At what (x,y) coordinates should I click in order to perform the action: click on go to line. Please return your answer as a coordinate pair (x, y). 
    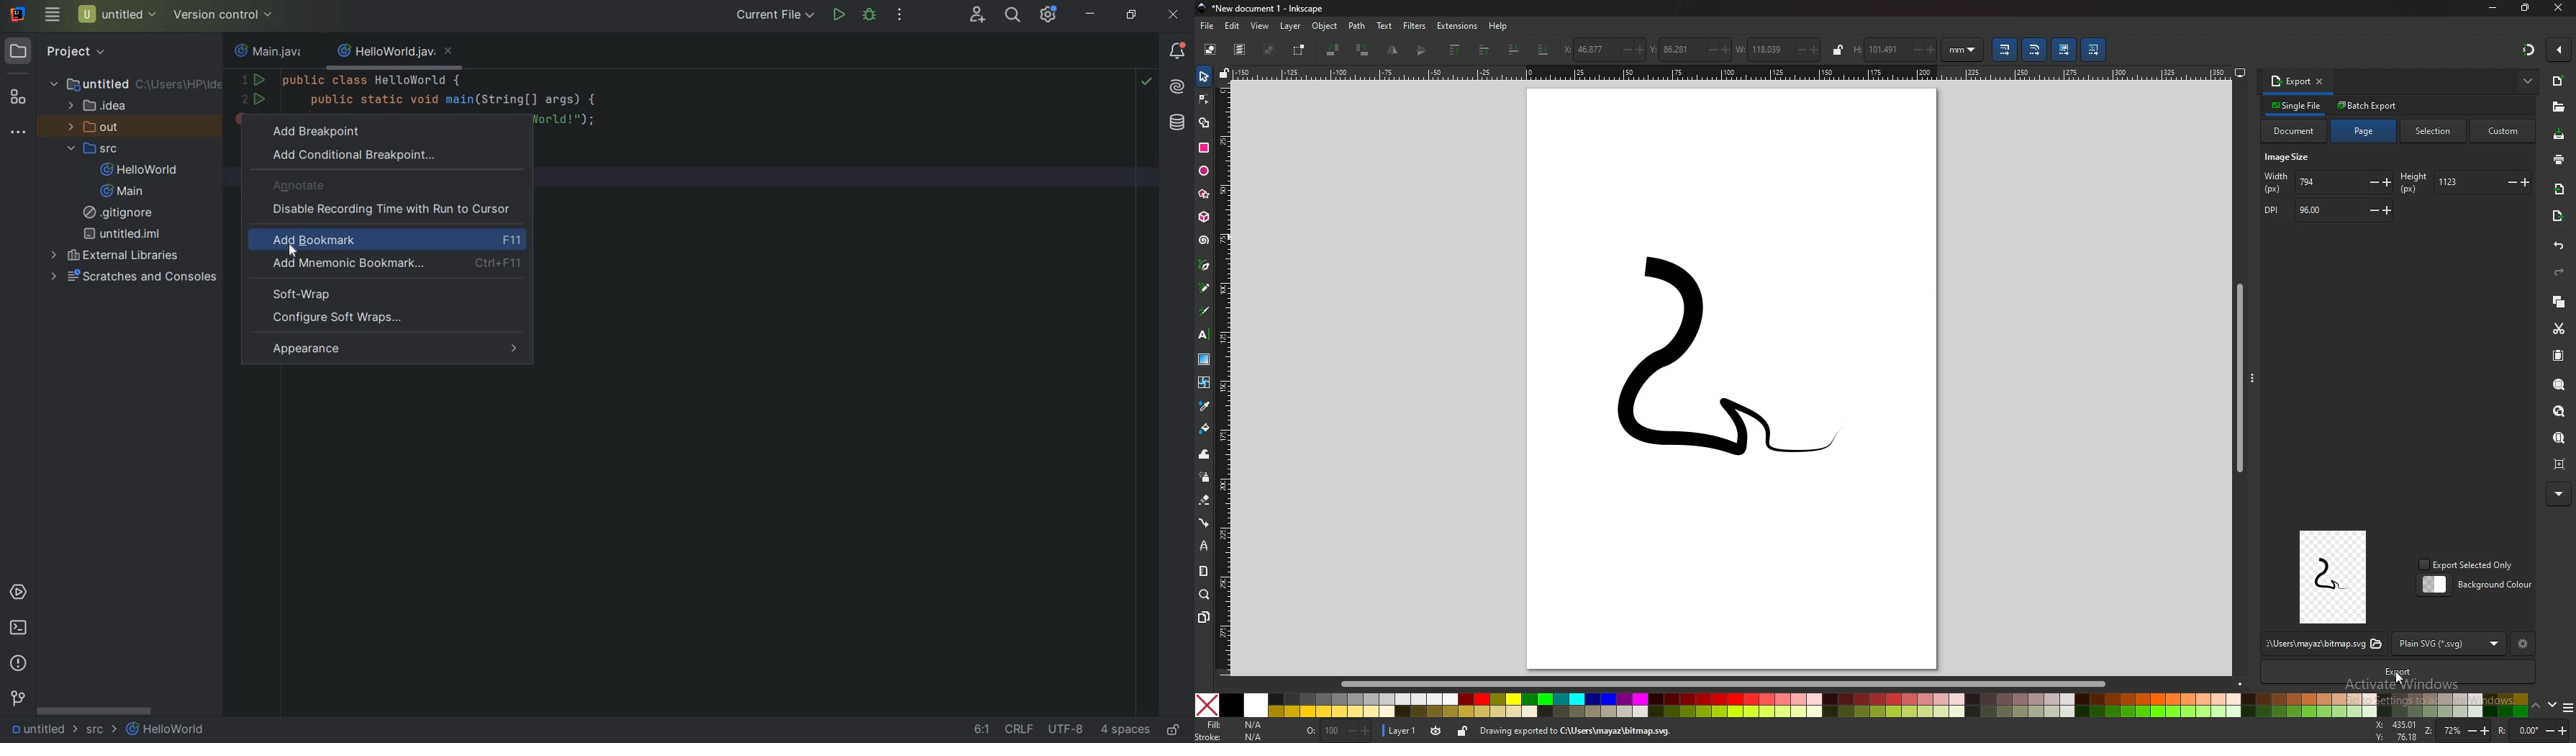
    Looking at the image, I should click on (978, 732).